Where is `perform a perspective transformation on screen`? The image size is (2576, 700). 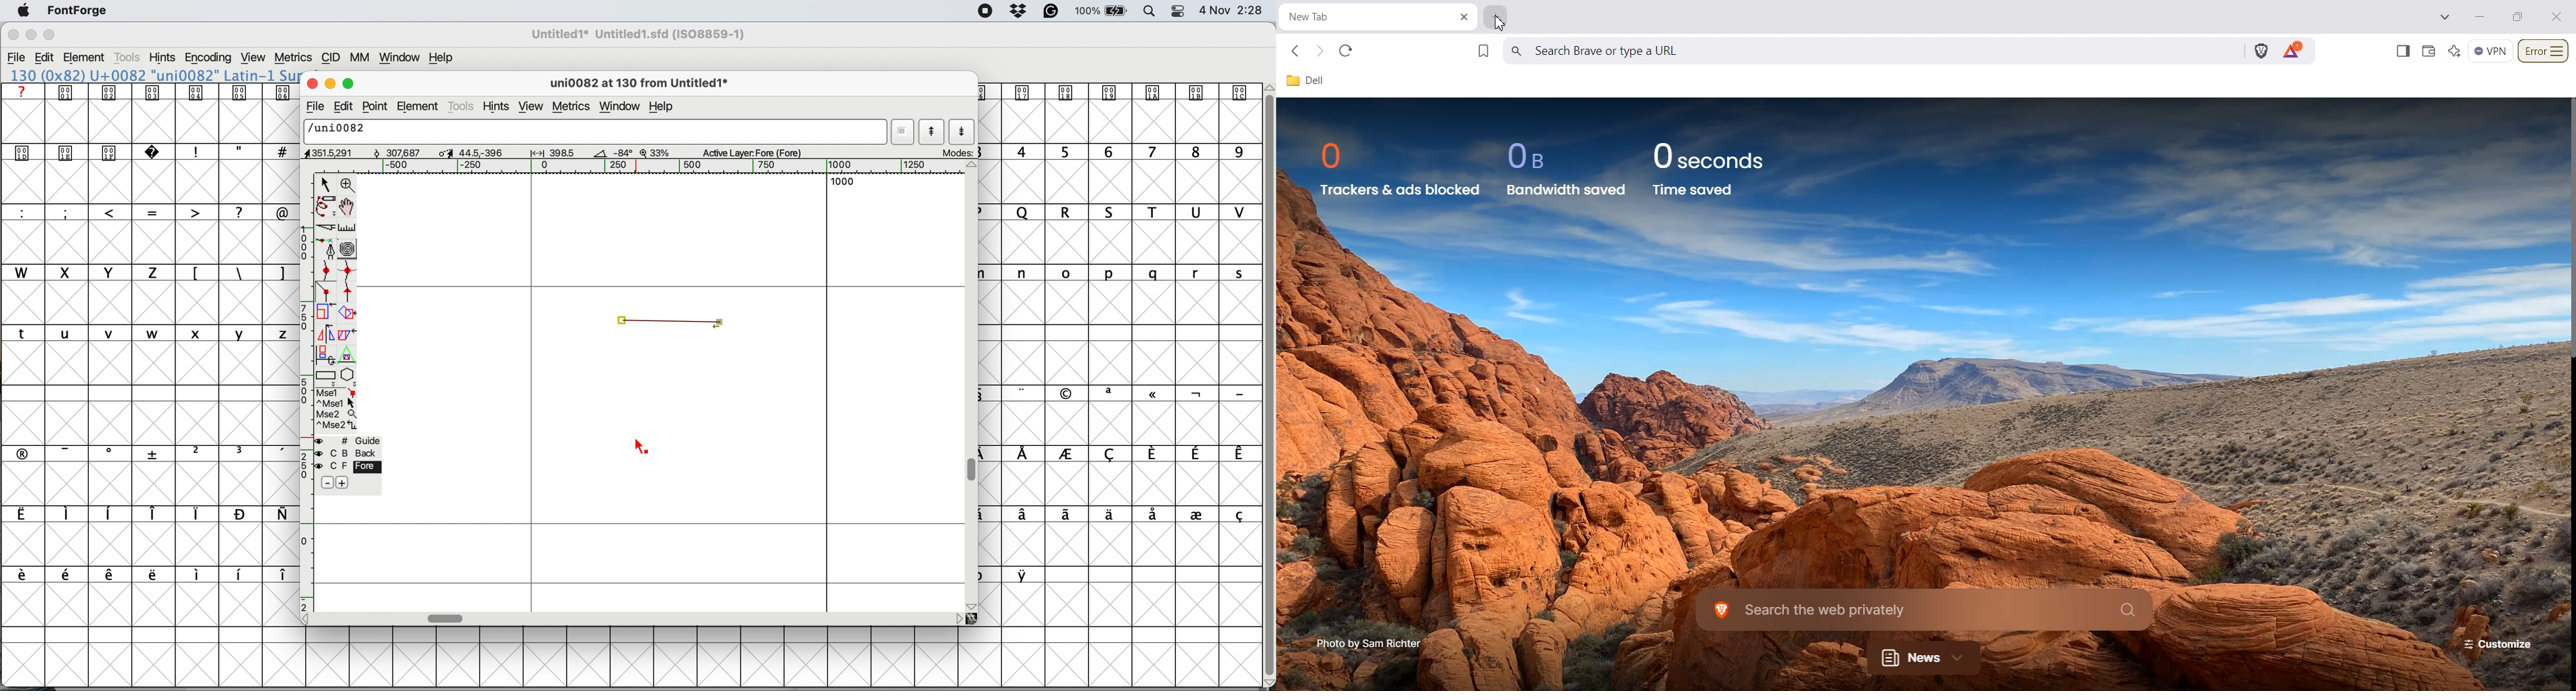
perform a perspective transformation on screen is located at coordinates (349, 355).